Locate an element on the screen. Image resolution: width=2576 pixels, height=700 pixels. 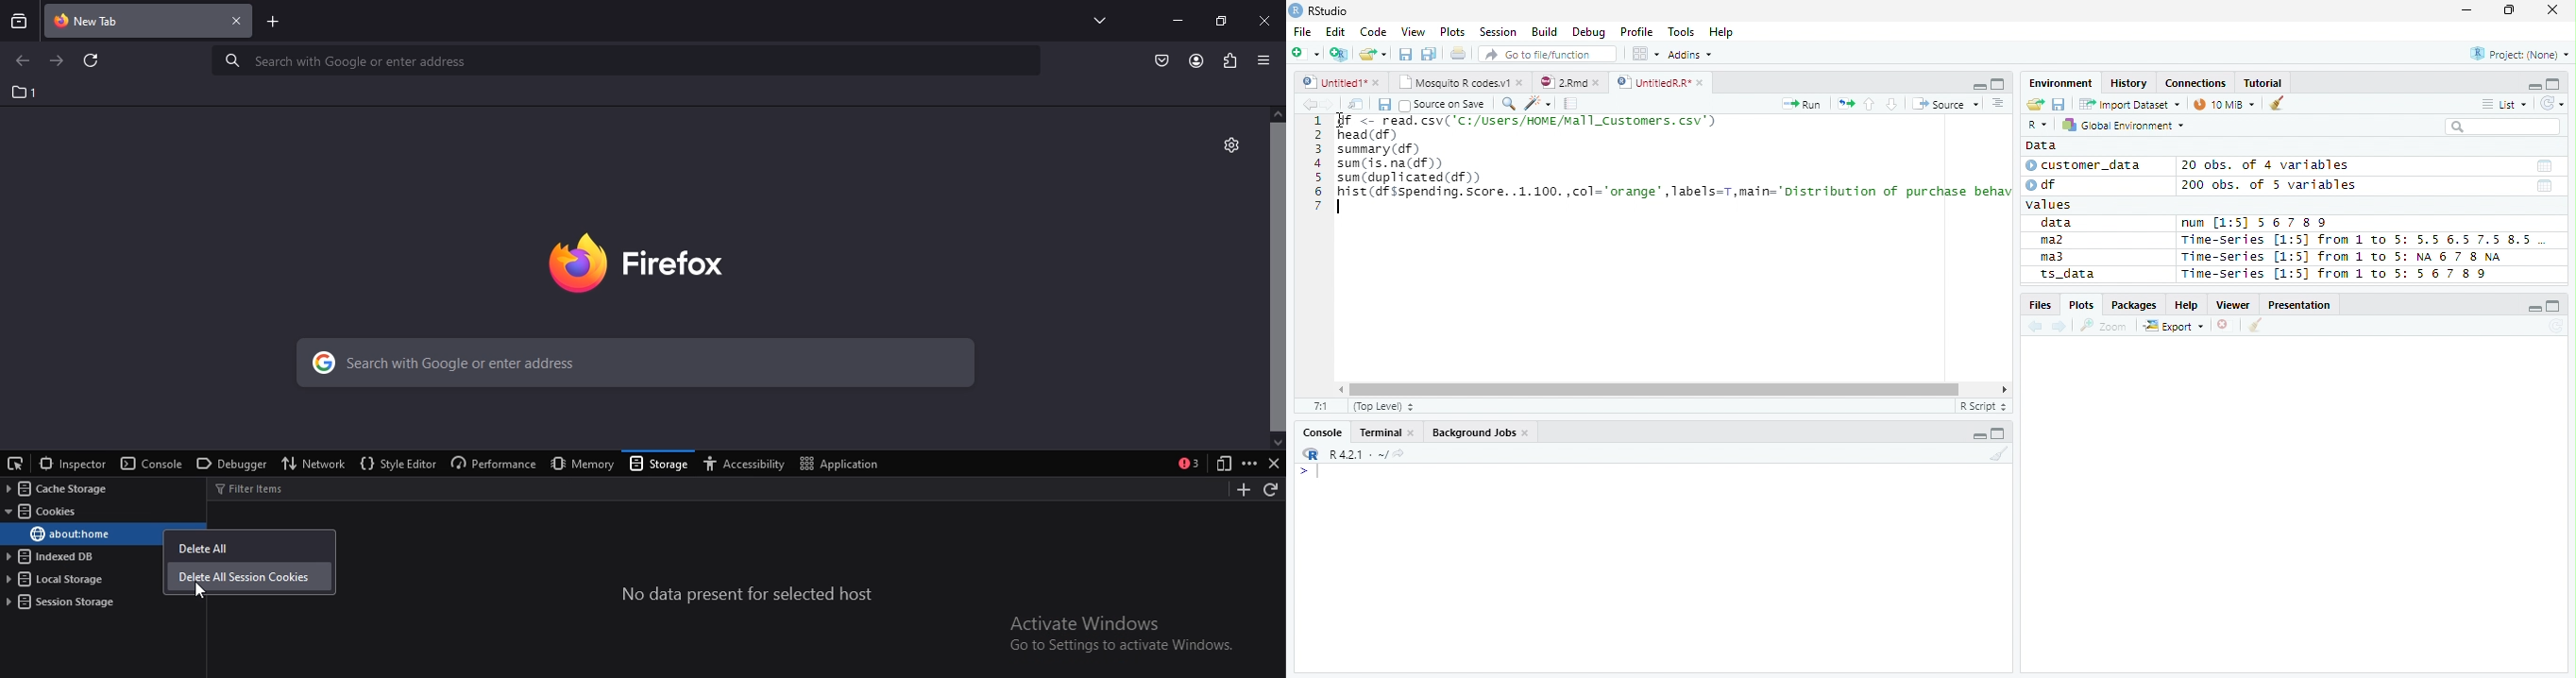
Plots is located at coordinates (1452, 32).